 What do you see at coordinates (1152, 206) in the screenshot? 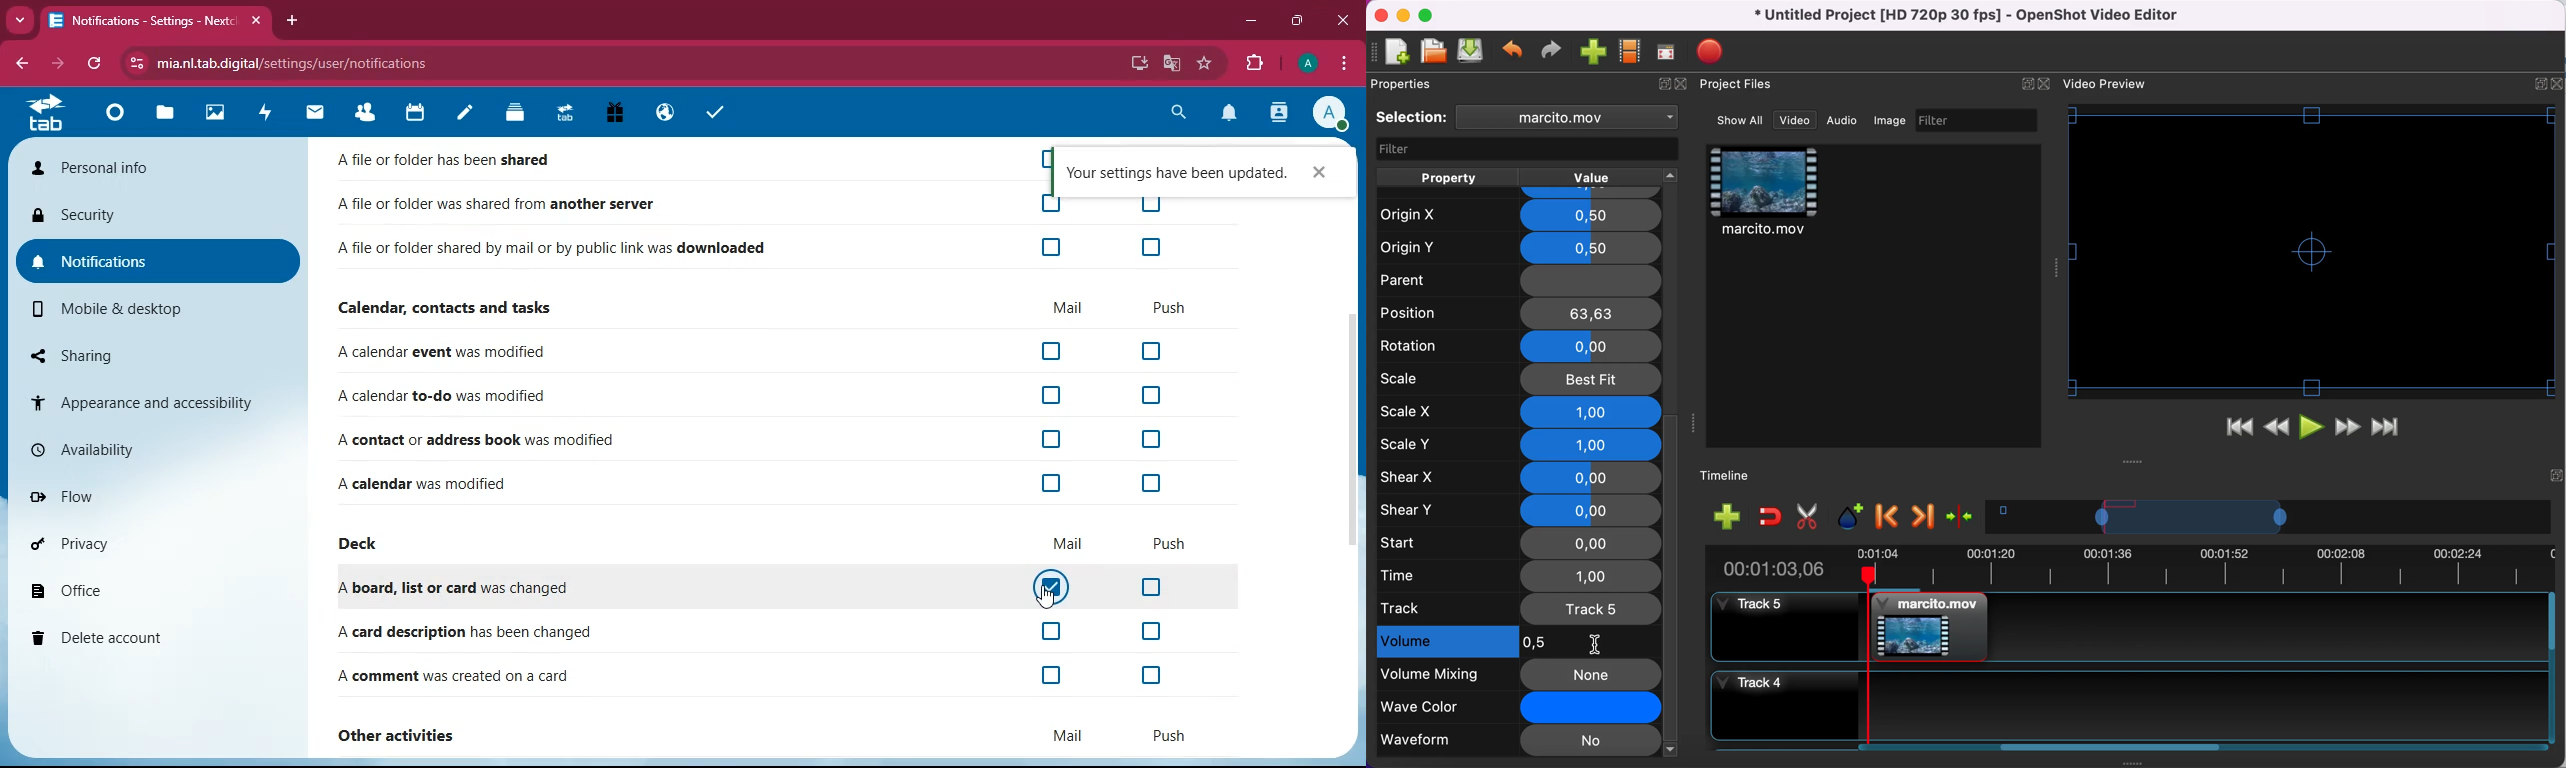
I see `off` at bounding box center [1152, 206].